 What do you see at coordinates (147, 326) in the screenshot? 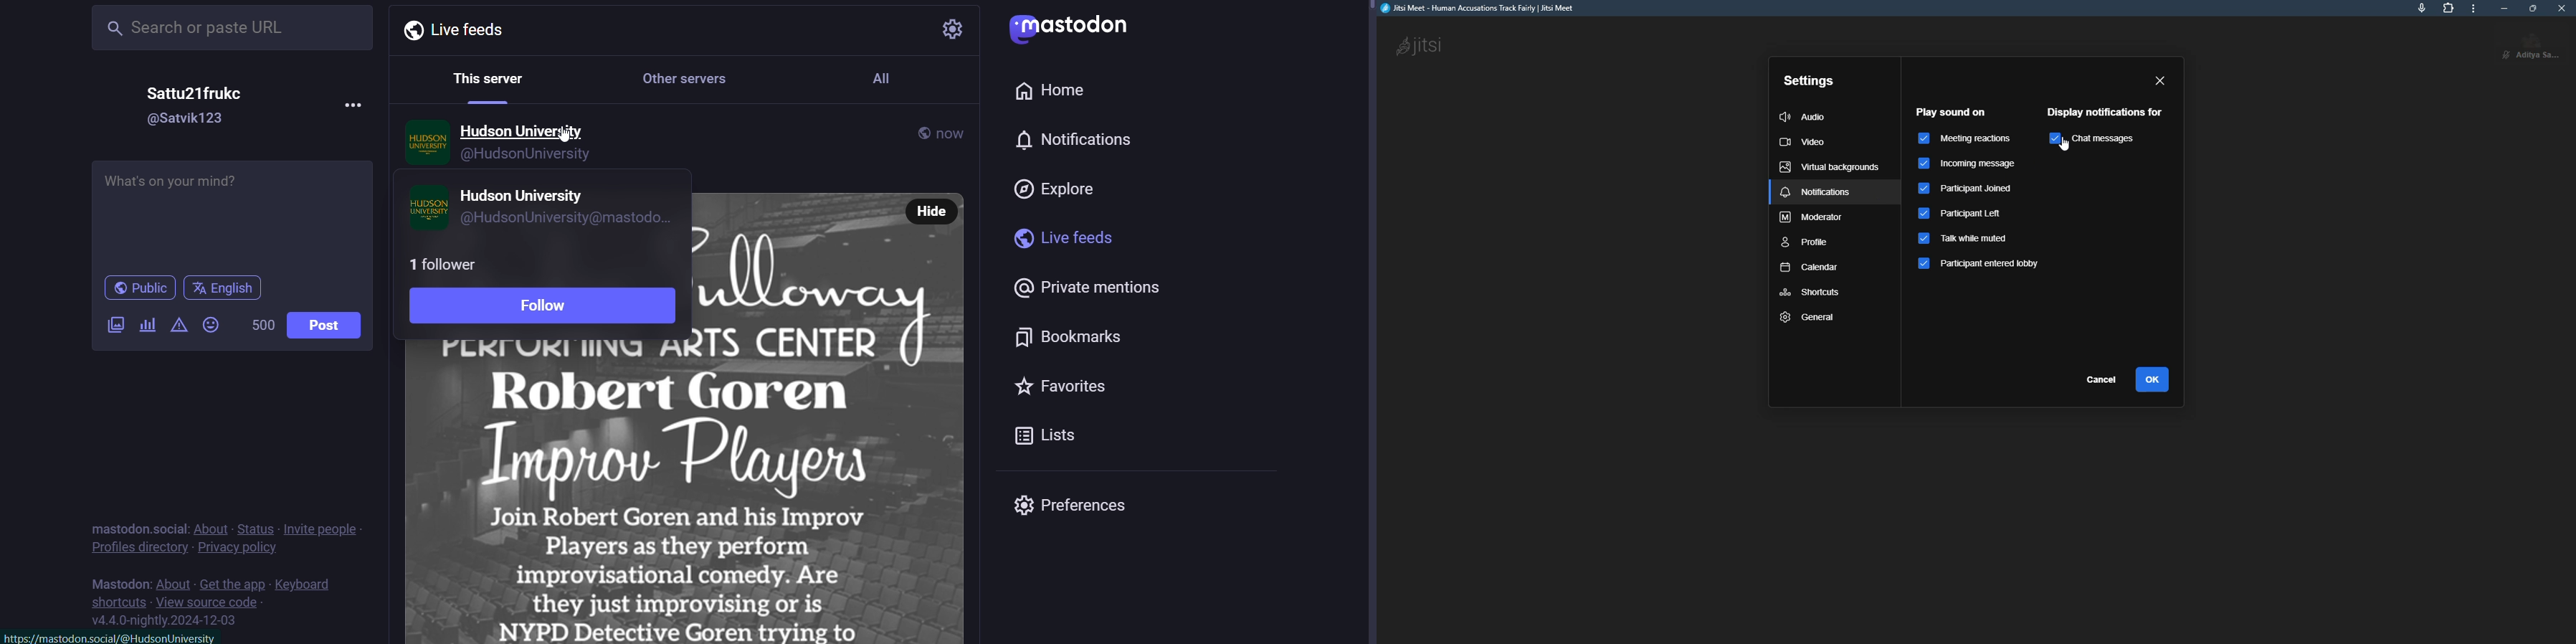
I see `poll` at bounding box center [147, 326].